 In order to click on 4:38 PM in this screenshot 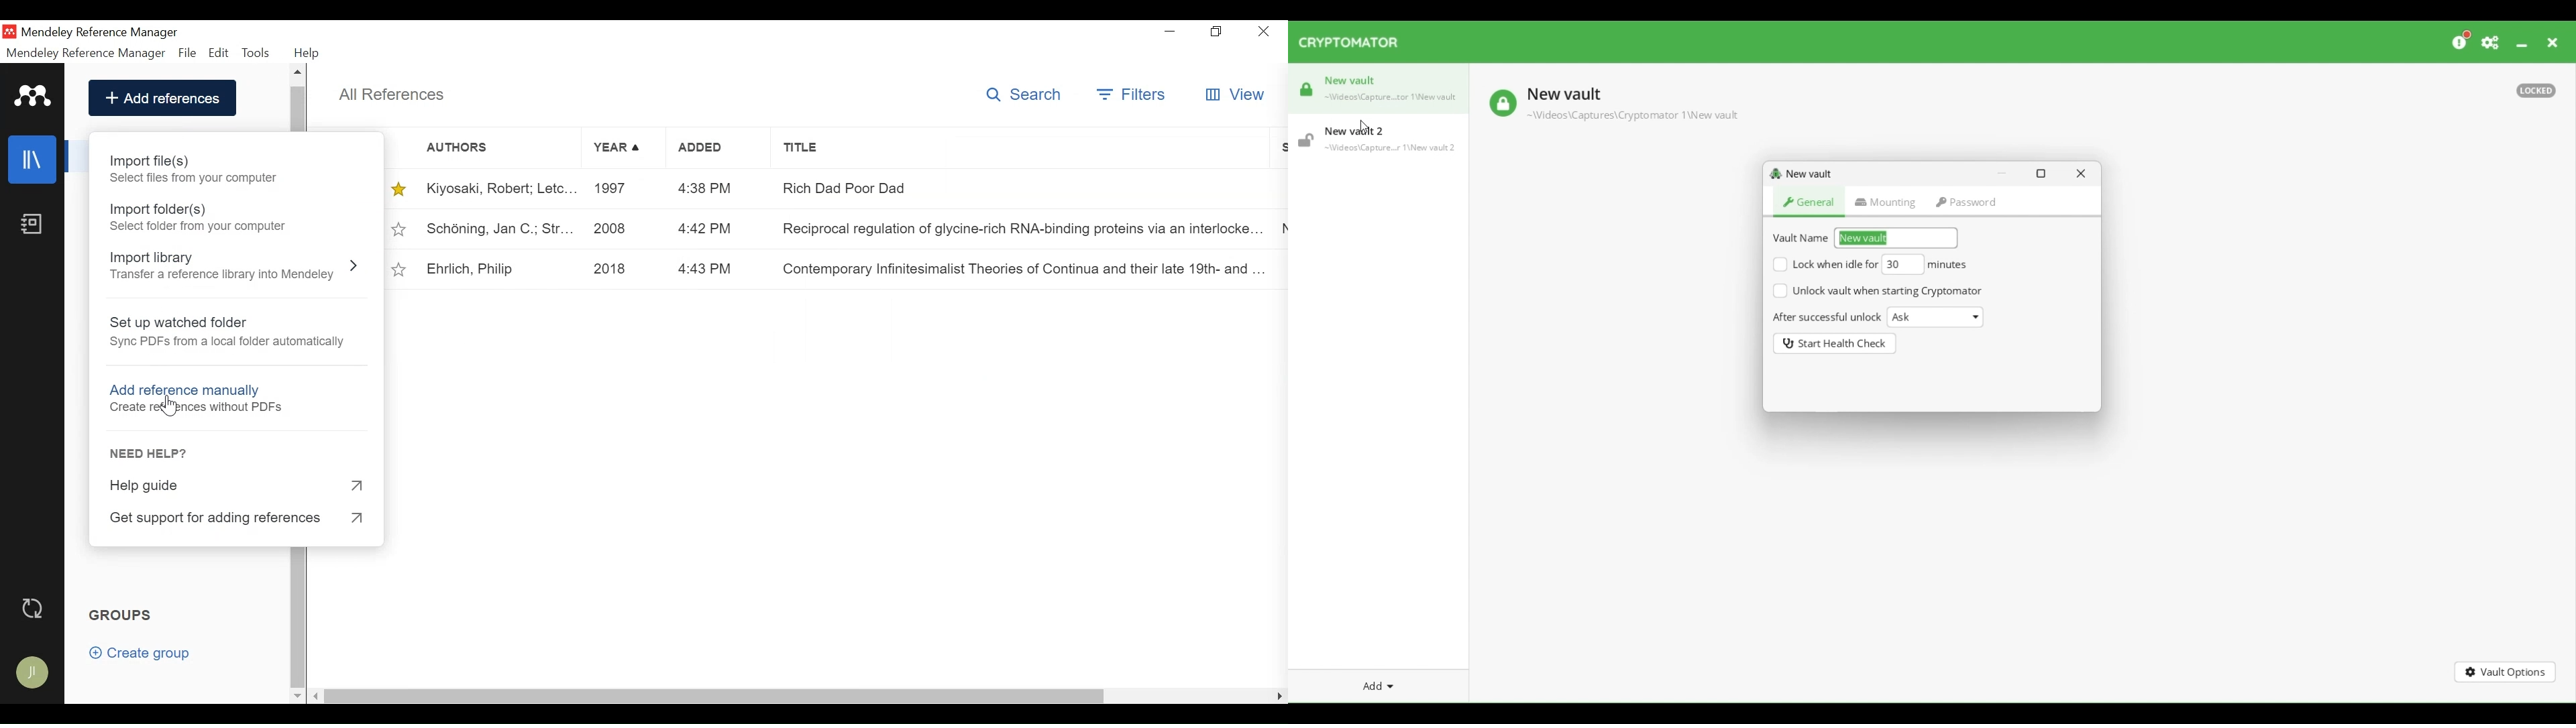, I will do `click(718, 186)`.